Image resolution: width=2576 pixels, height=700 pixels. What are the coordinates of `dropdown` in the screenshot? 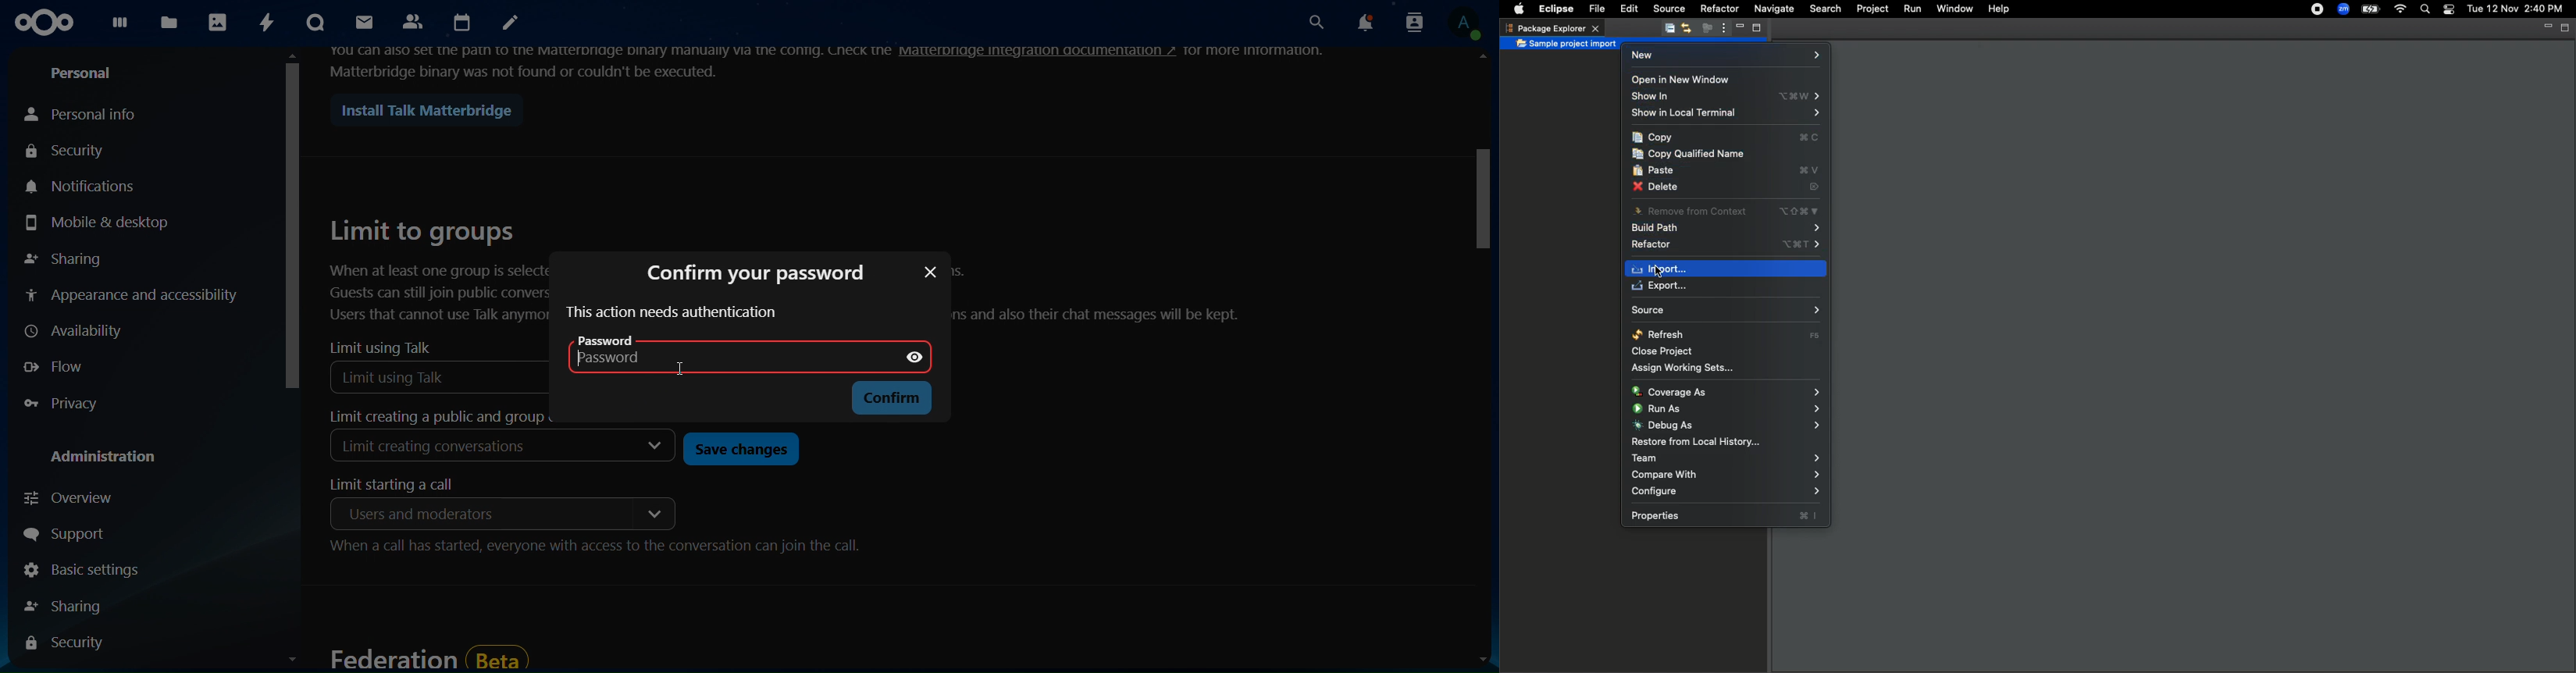 It's located at (656, 447).